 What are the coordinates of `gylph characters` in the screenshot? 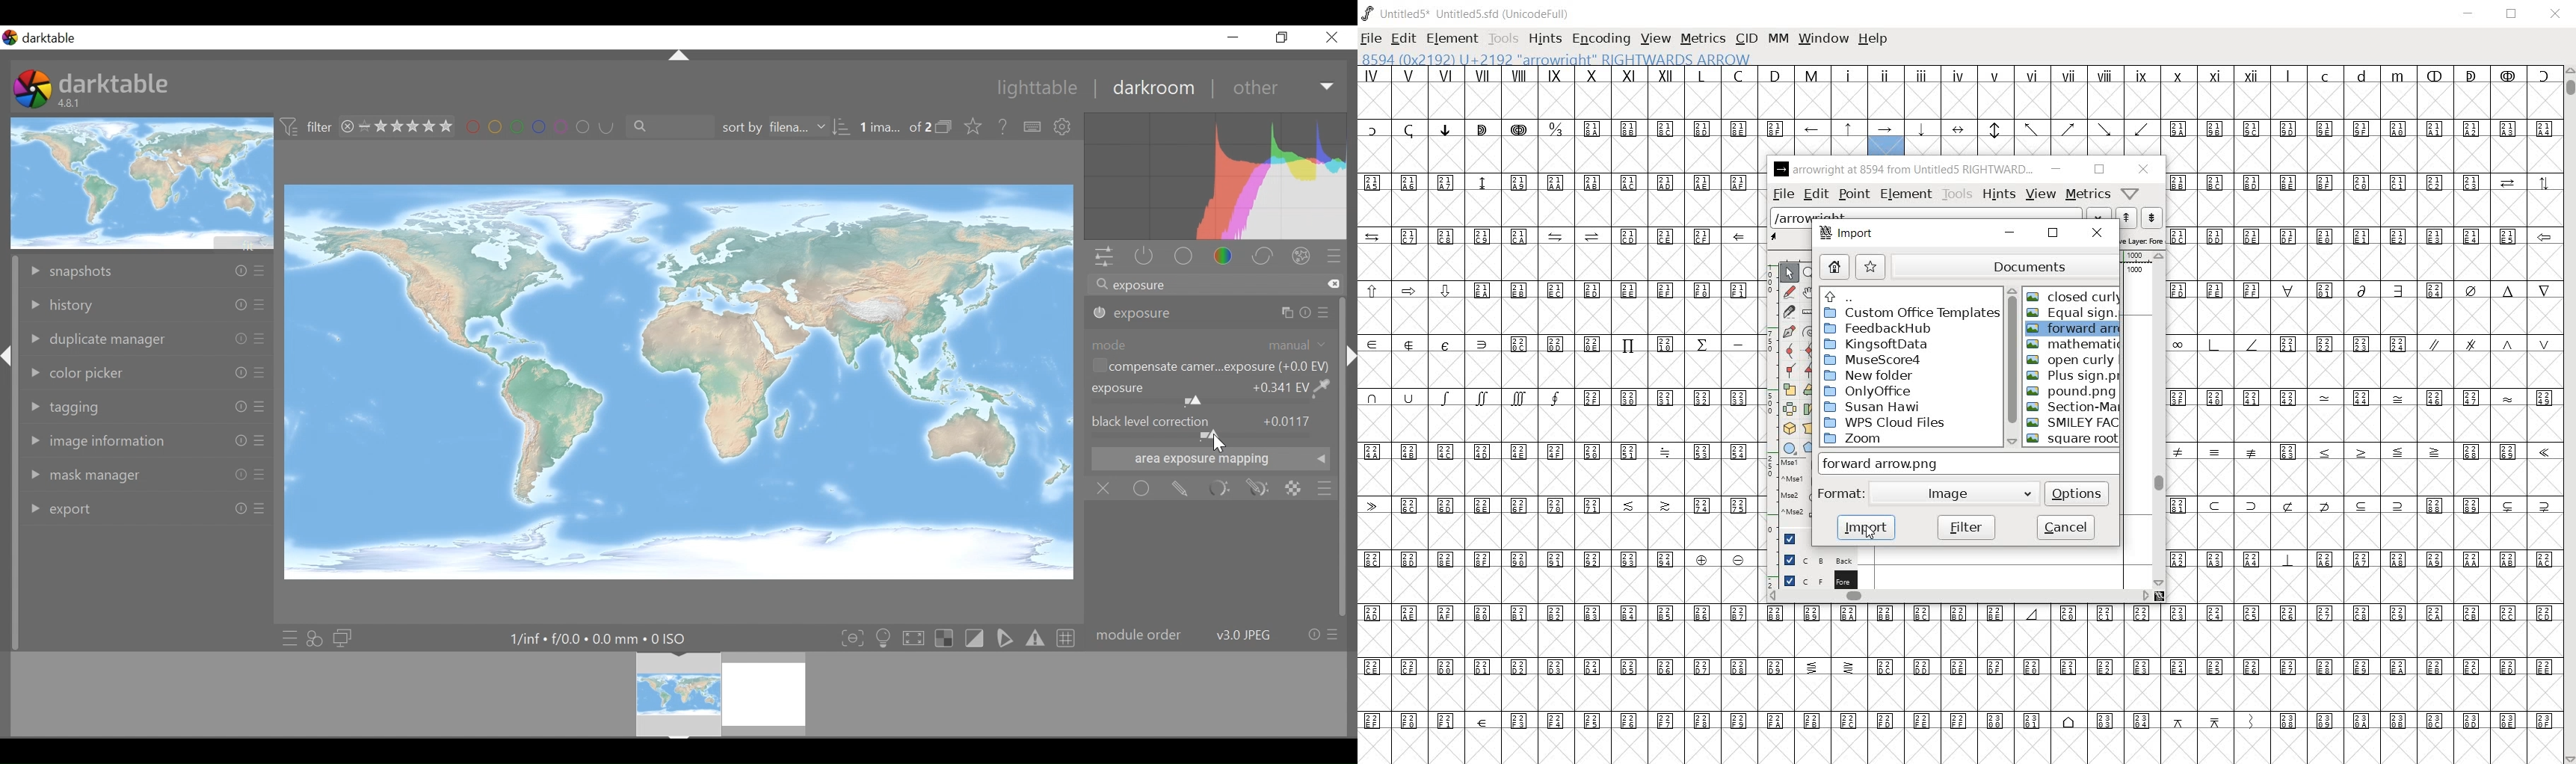 It's located at (1814, 139).